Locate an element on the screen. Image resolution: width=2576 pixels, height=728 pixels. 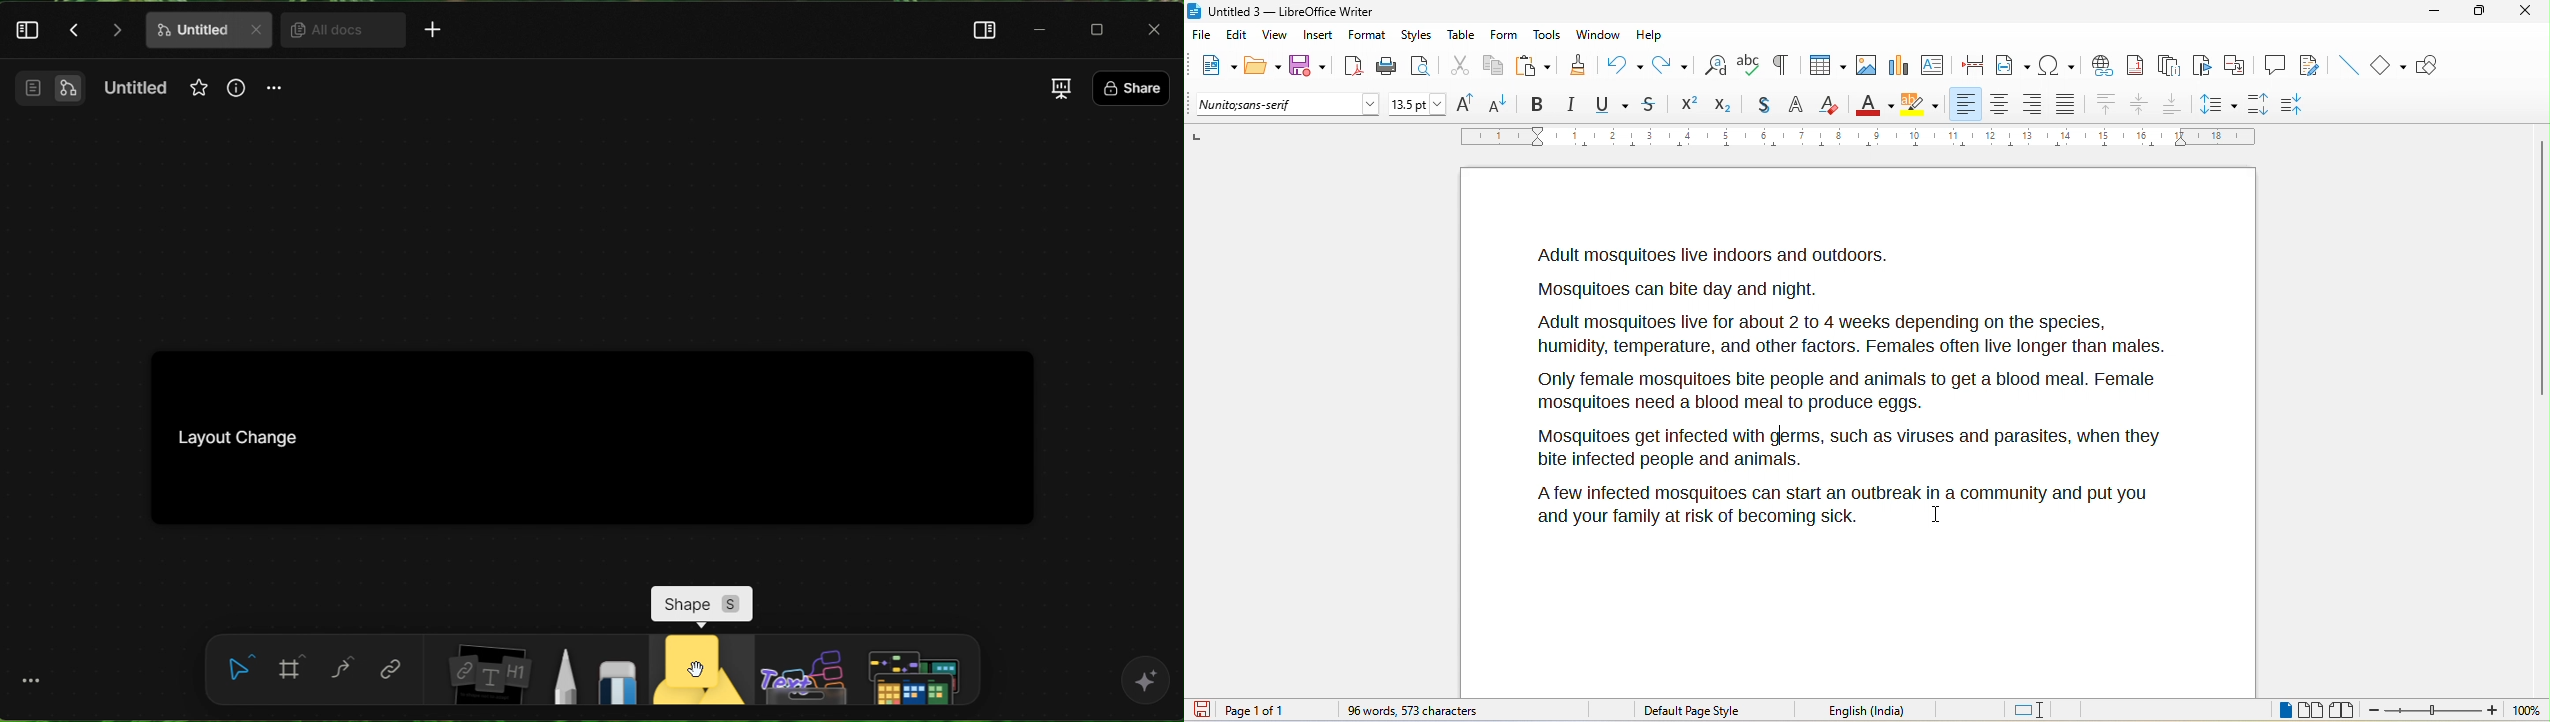
undo is located at coordinates (1625, 63).